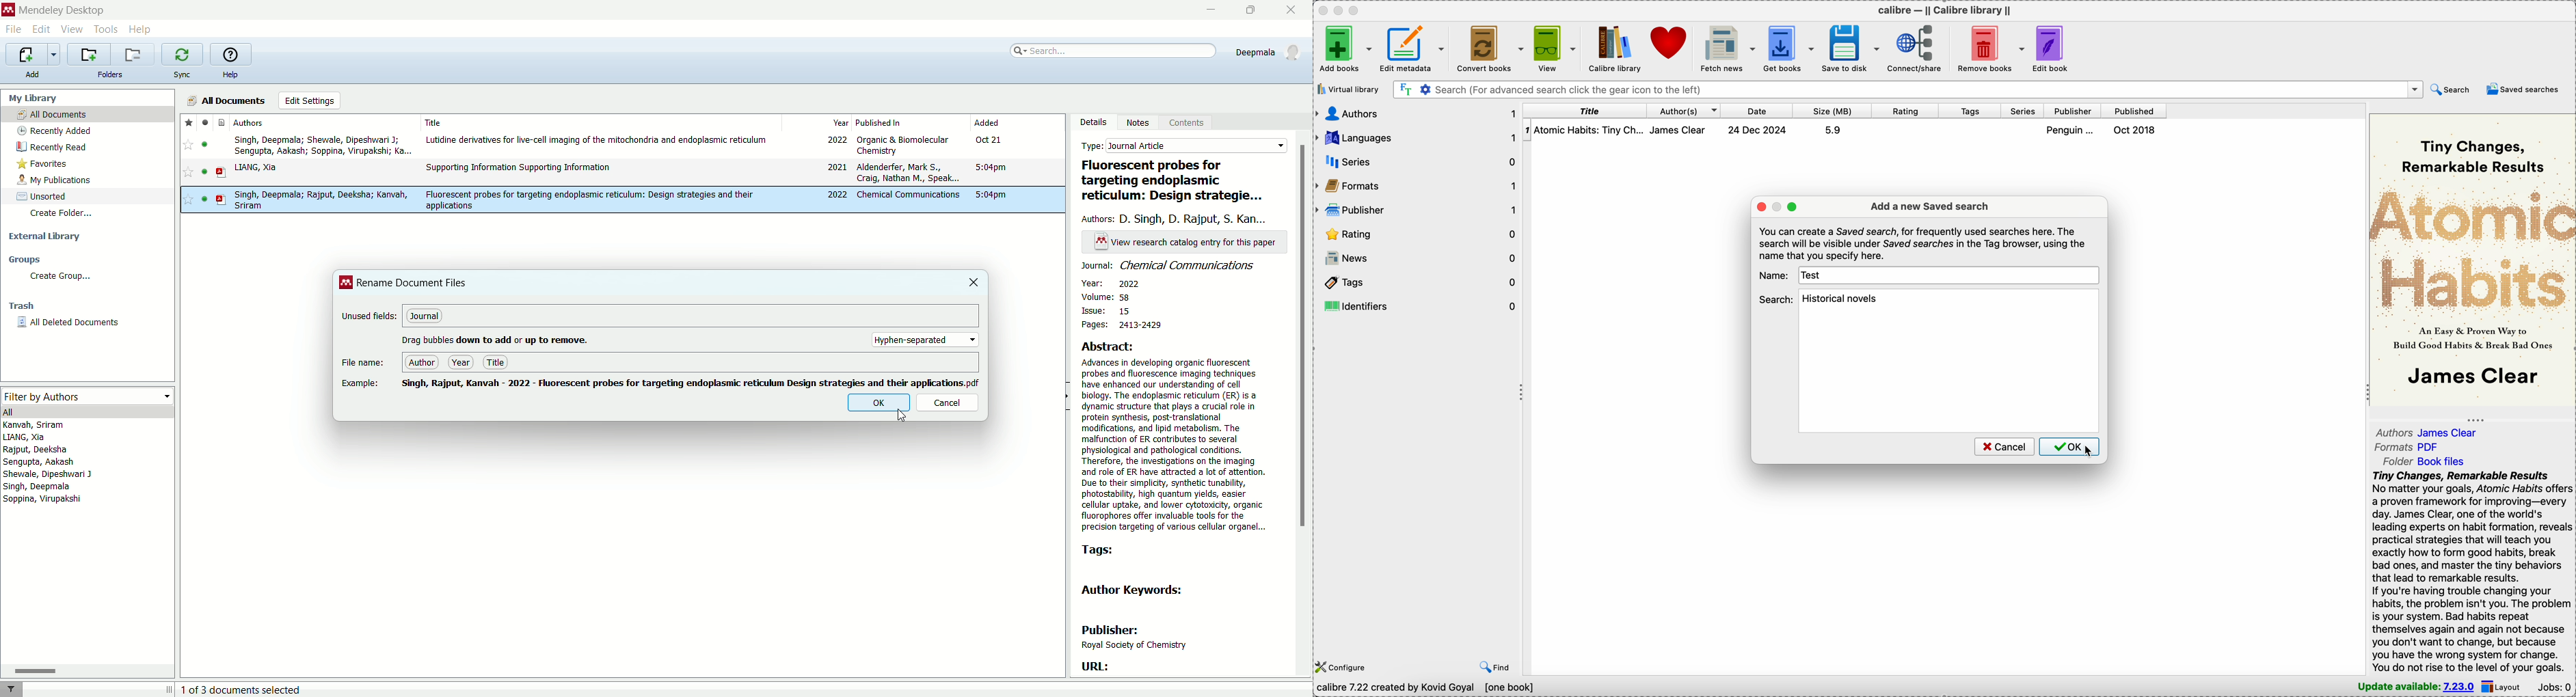 The width and height of the screenshot is (2576, 700). I want to click on create folder, so click(63, 217).